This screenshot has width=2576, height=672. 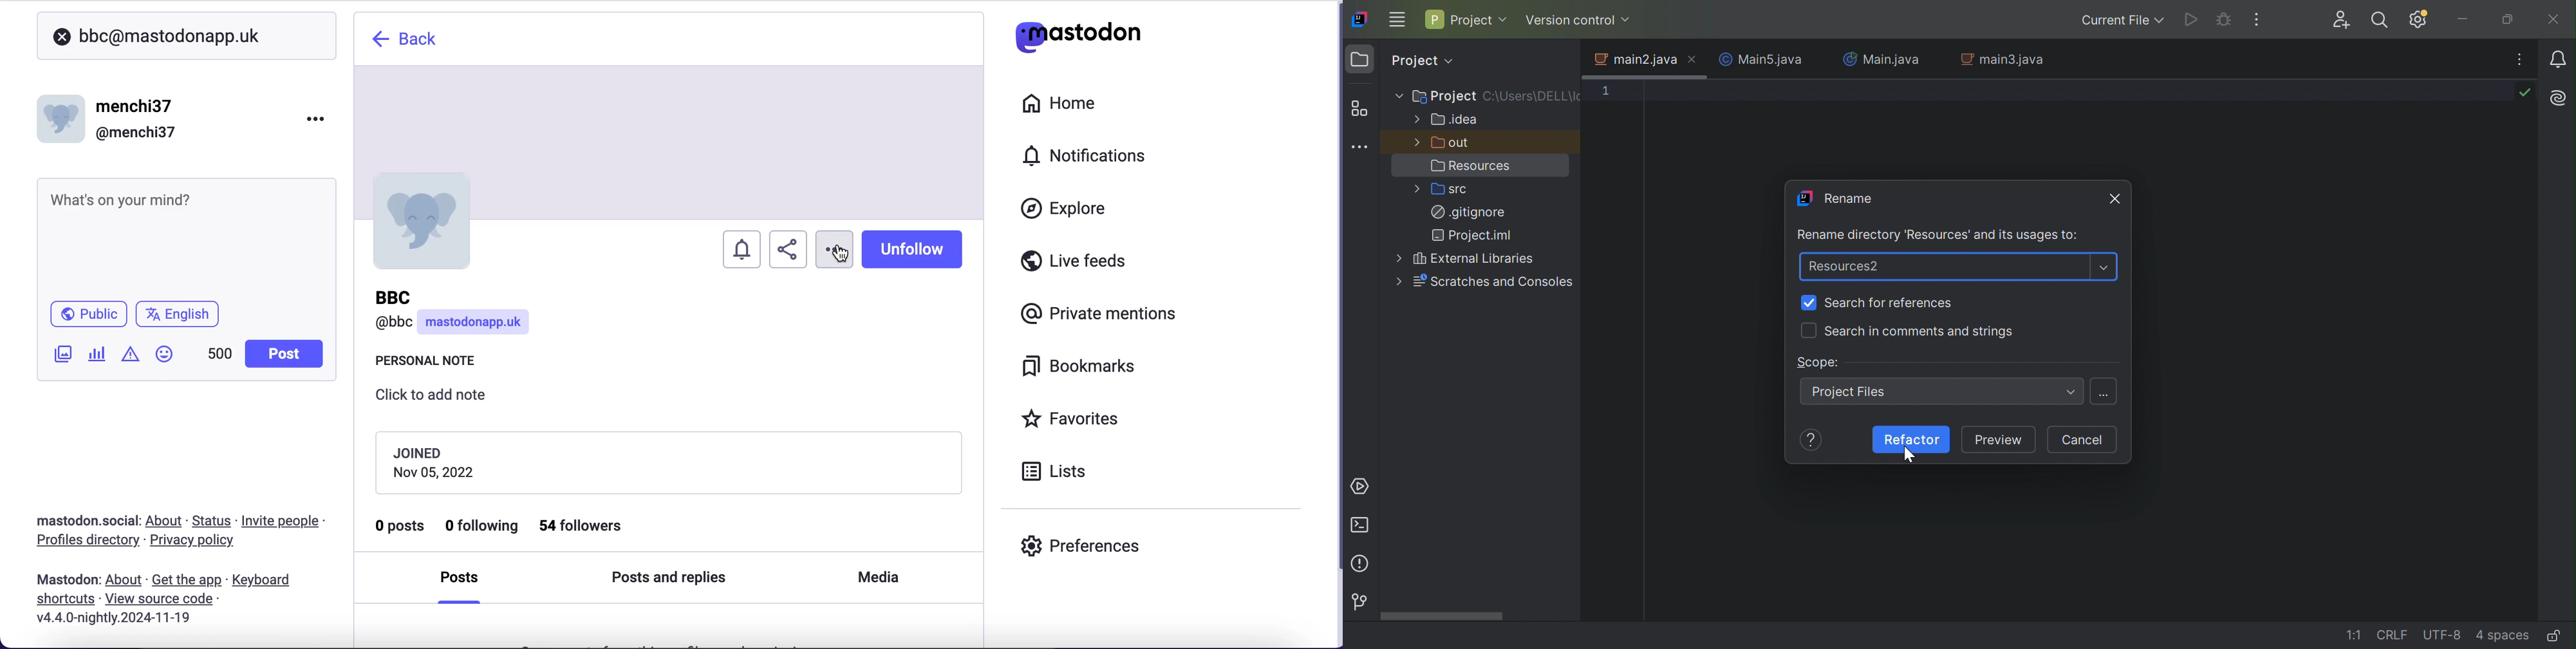 What do you see at coordinates (81, 542) in the screenshot?
I see `profiles directory` at bounding box center [81, 542].